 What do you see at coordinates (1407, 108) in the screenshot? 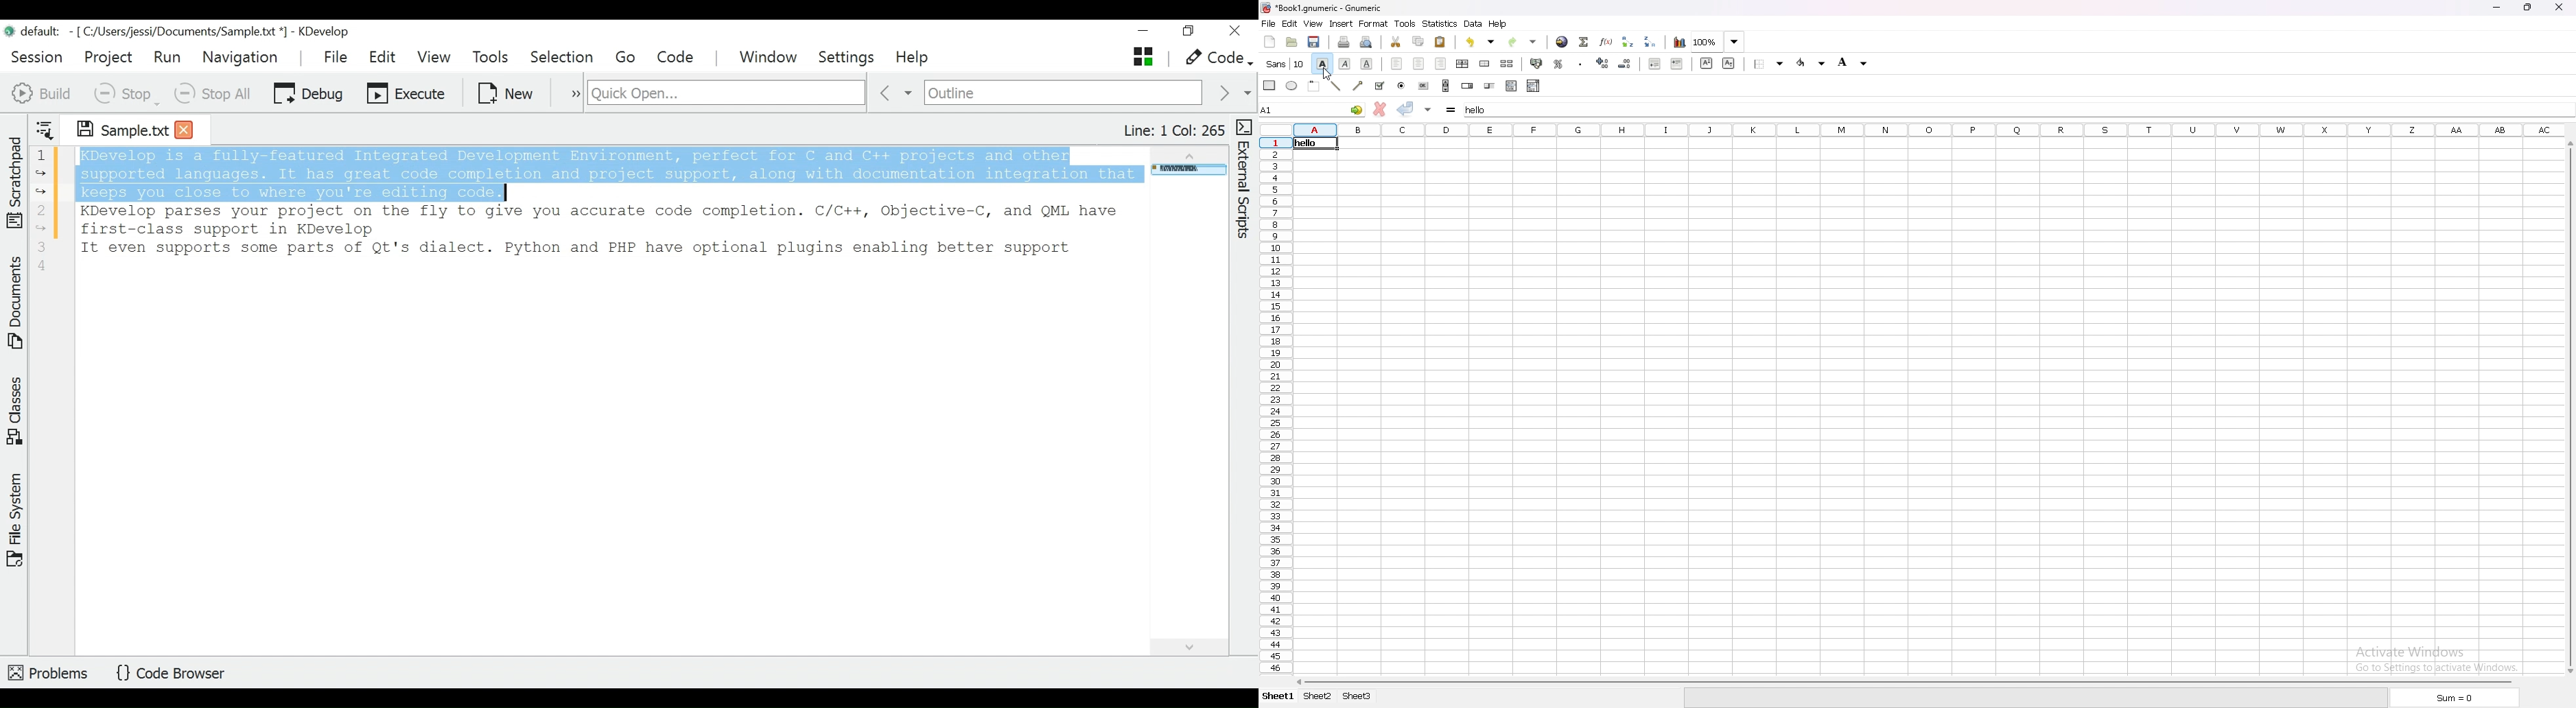
I see `accept change` at bounding box center [1407, 108].